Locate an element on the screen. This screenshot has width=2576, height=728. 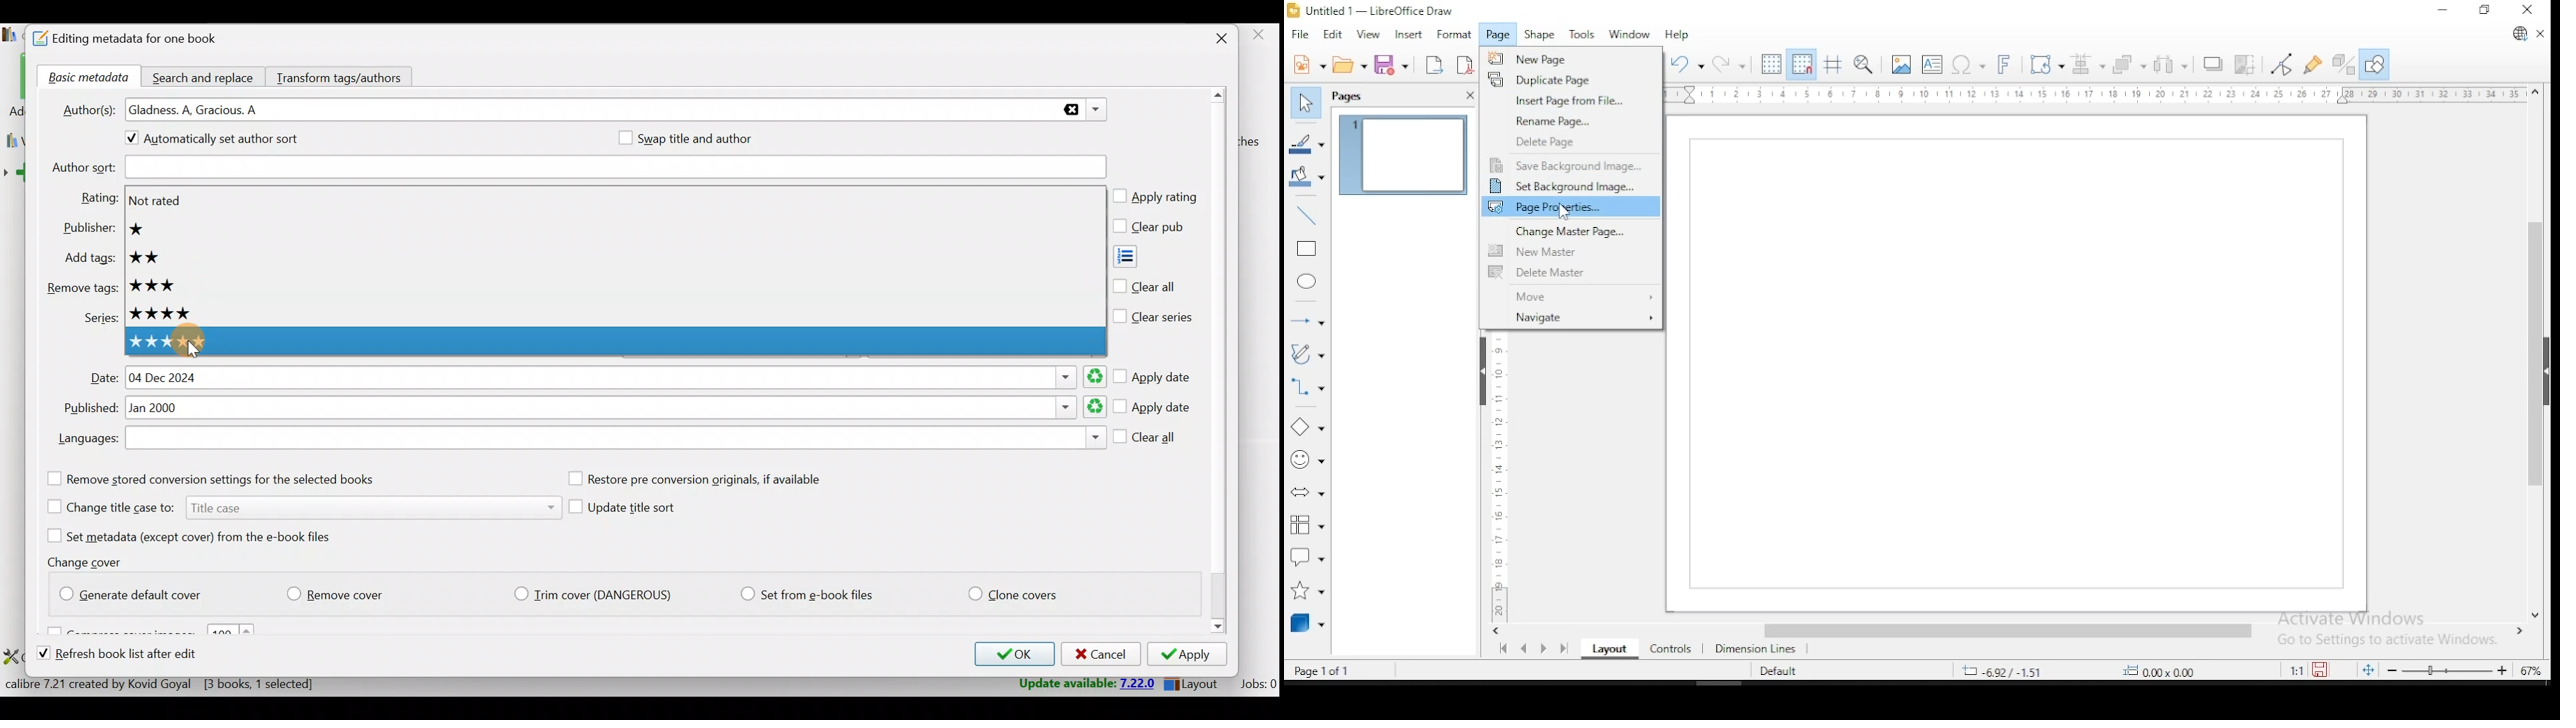
next page is located at coordinates (1544, 650).